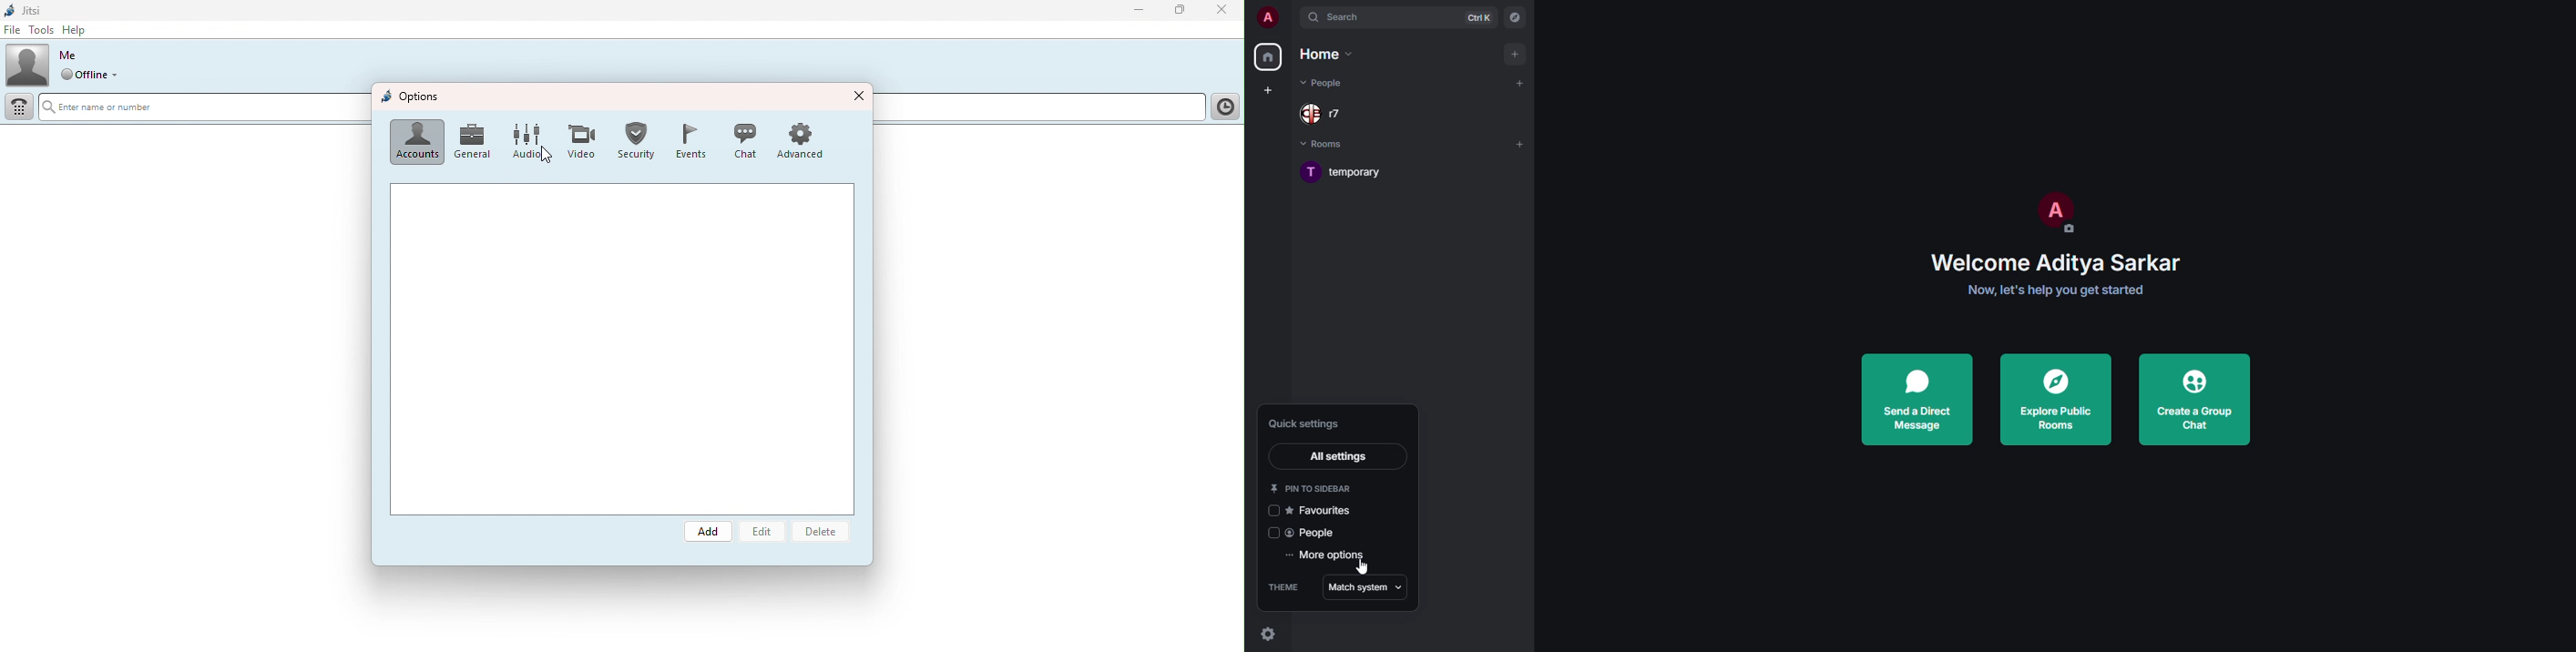 The width and height of the screenshot is (2576, 672). Describe the element at coordinates (743, 140) in the screenshot. I see `Chat` at that location.